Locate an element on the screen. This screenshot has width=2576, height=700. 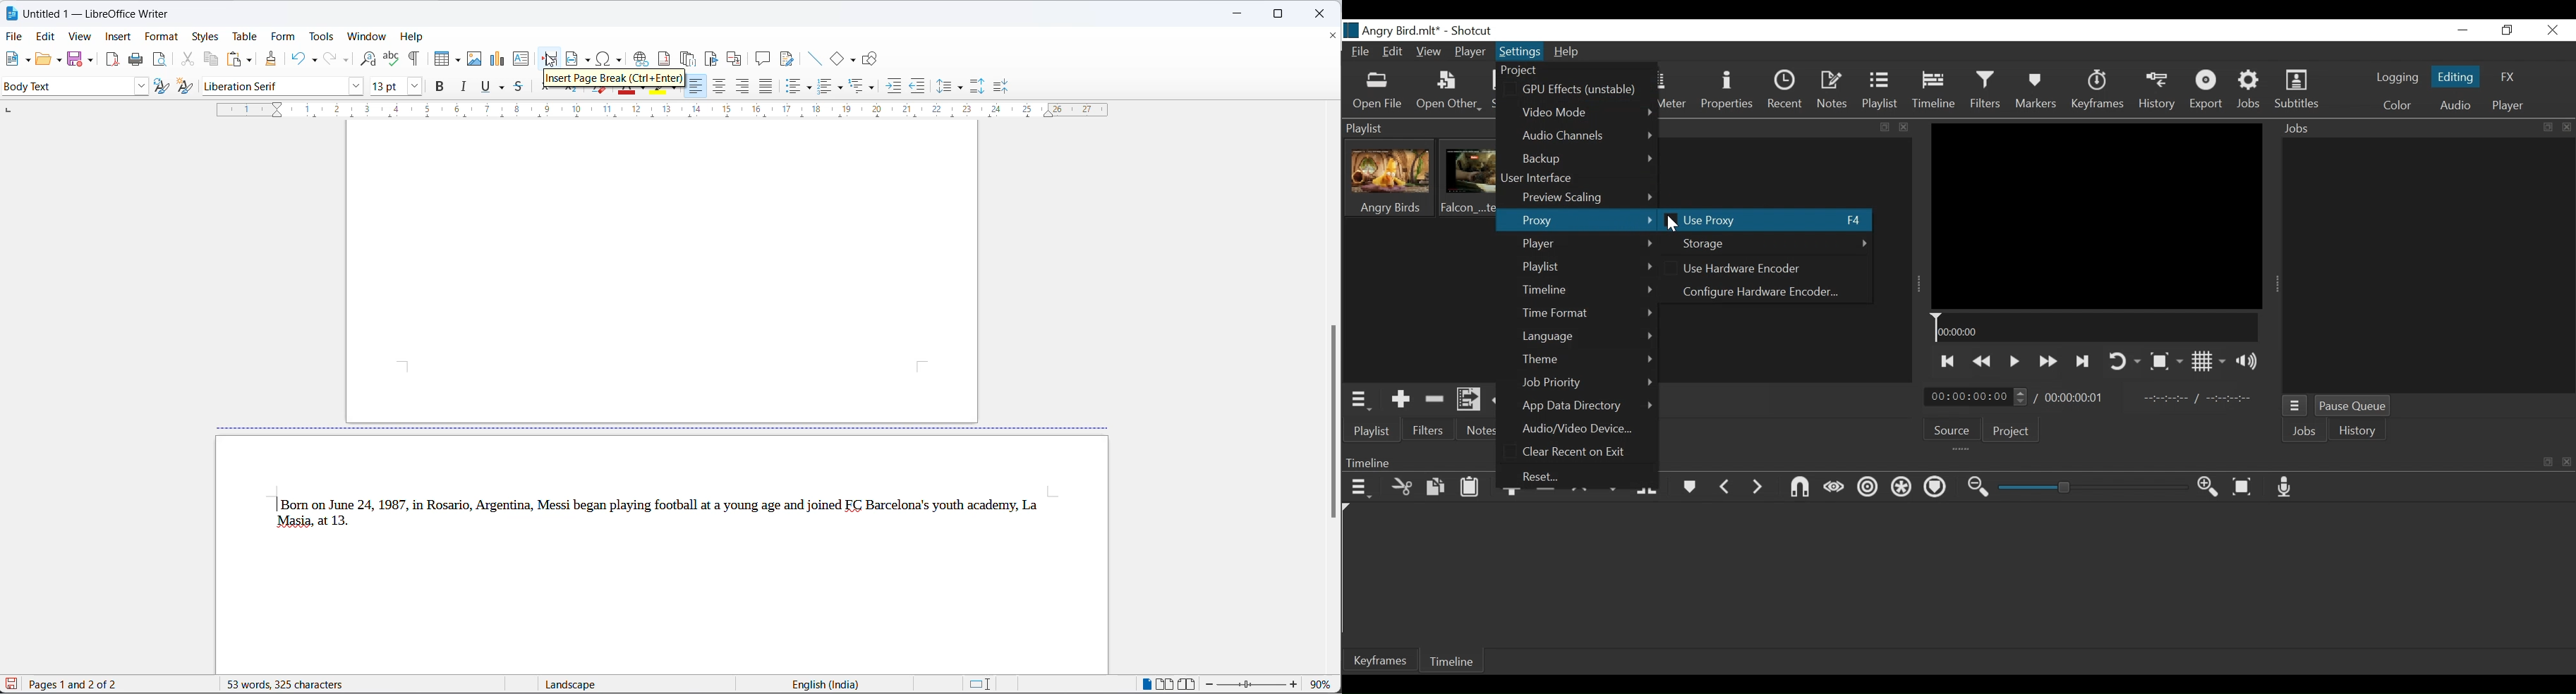
Skip to the previous point is located at coordinates (1949, 362).